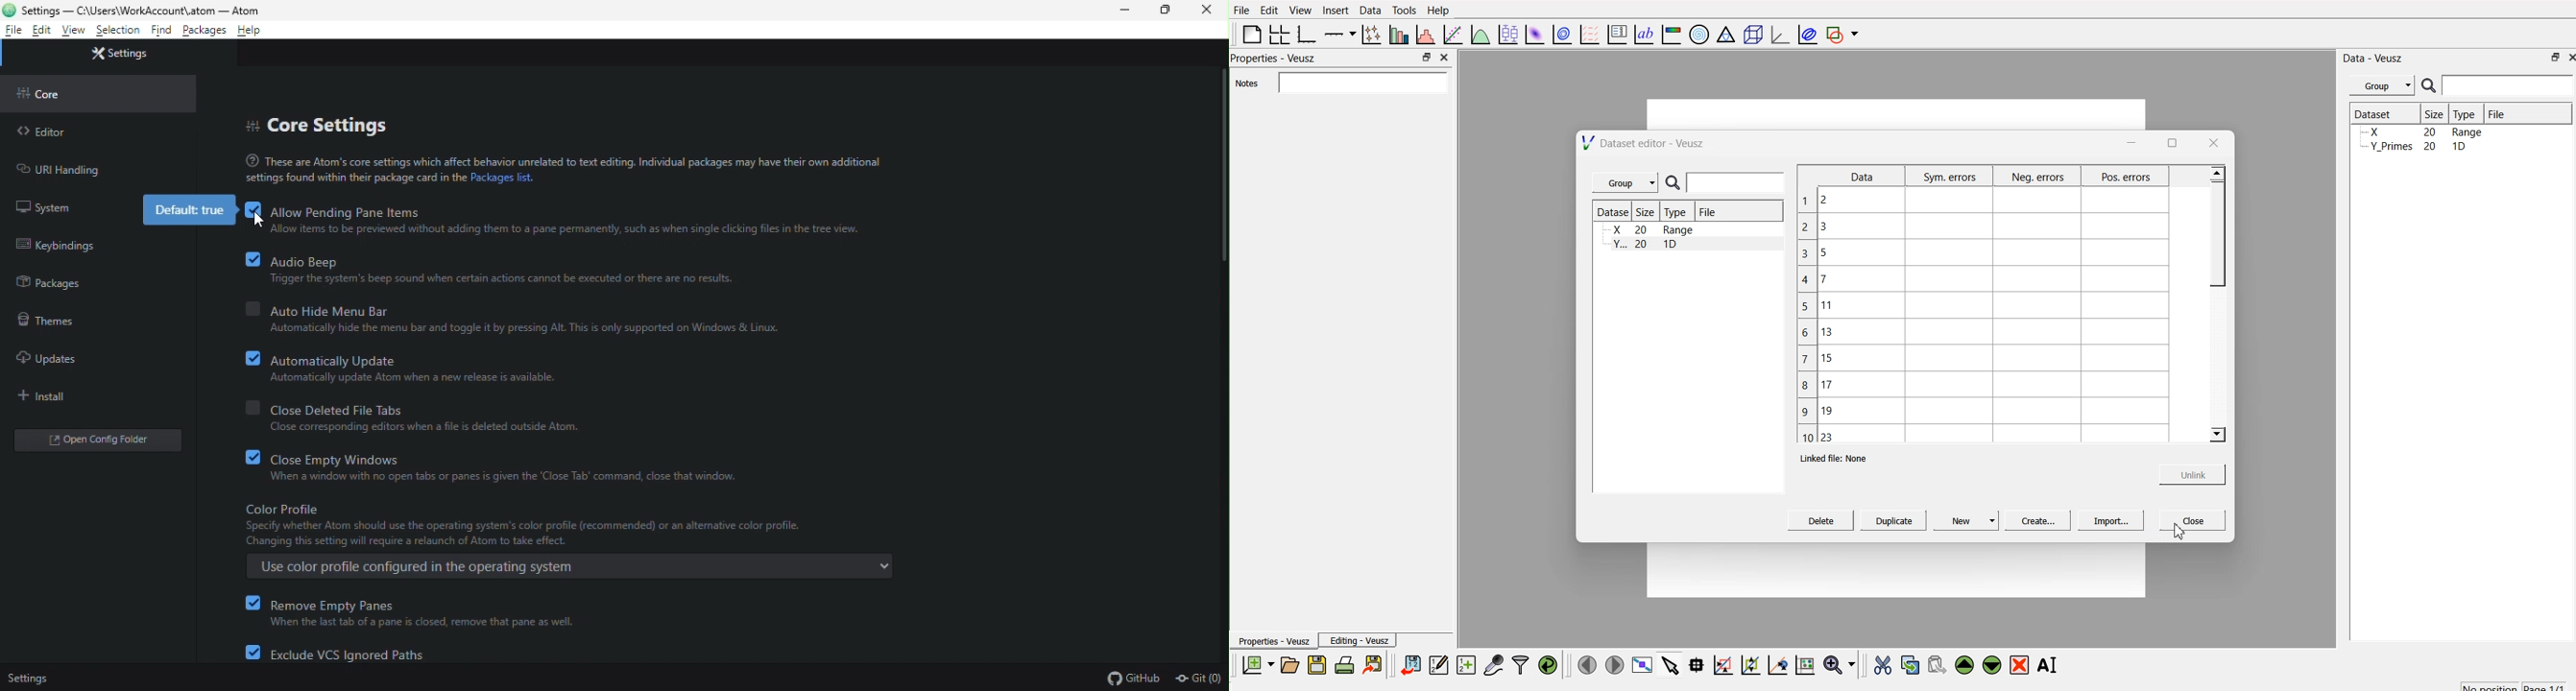 This screenshot has height=700, width=2576. Describe the element at coordinates (139, 9) in the screenshot. I see `Settings- file name and file path` at that location.